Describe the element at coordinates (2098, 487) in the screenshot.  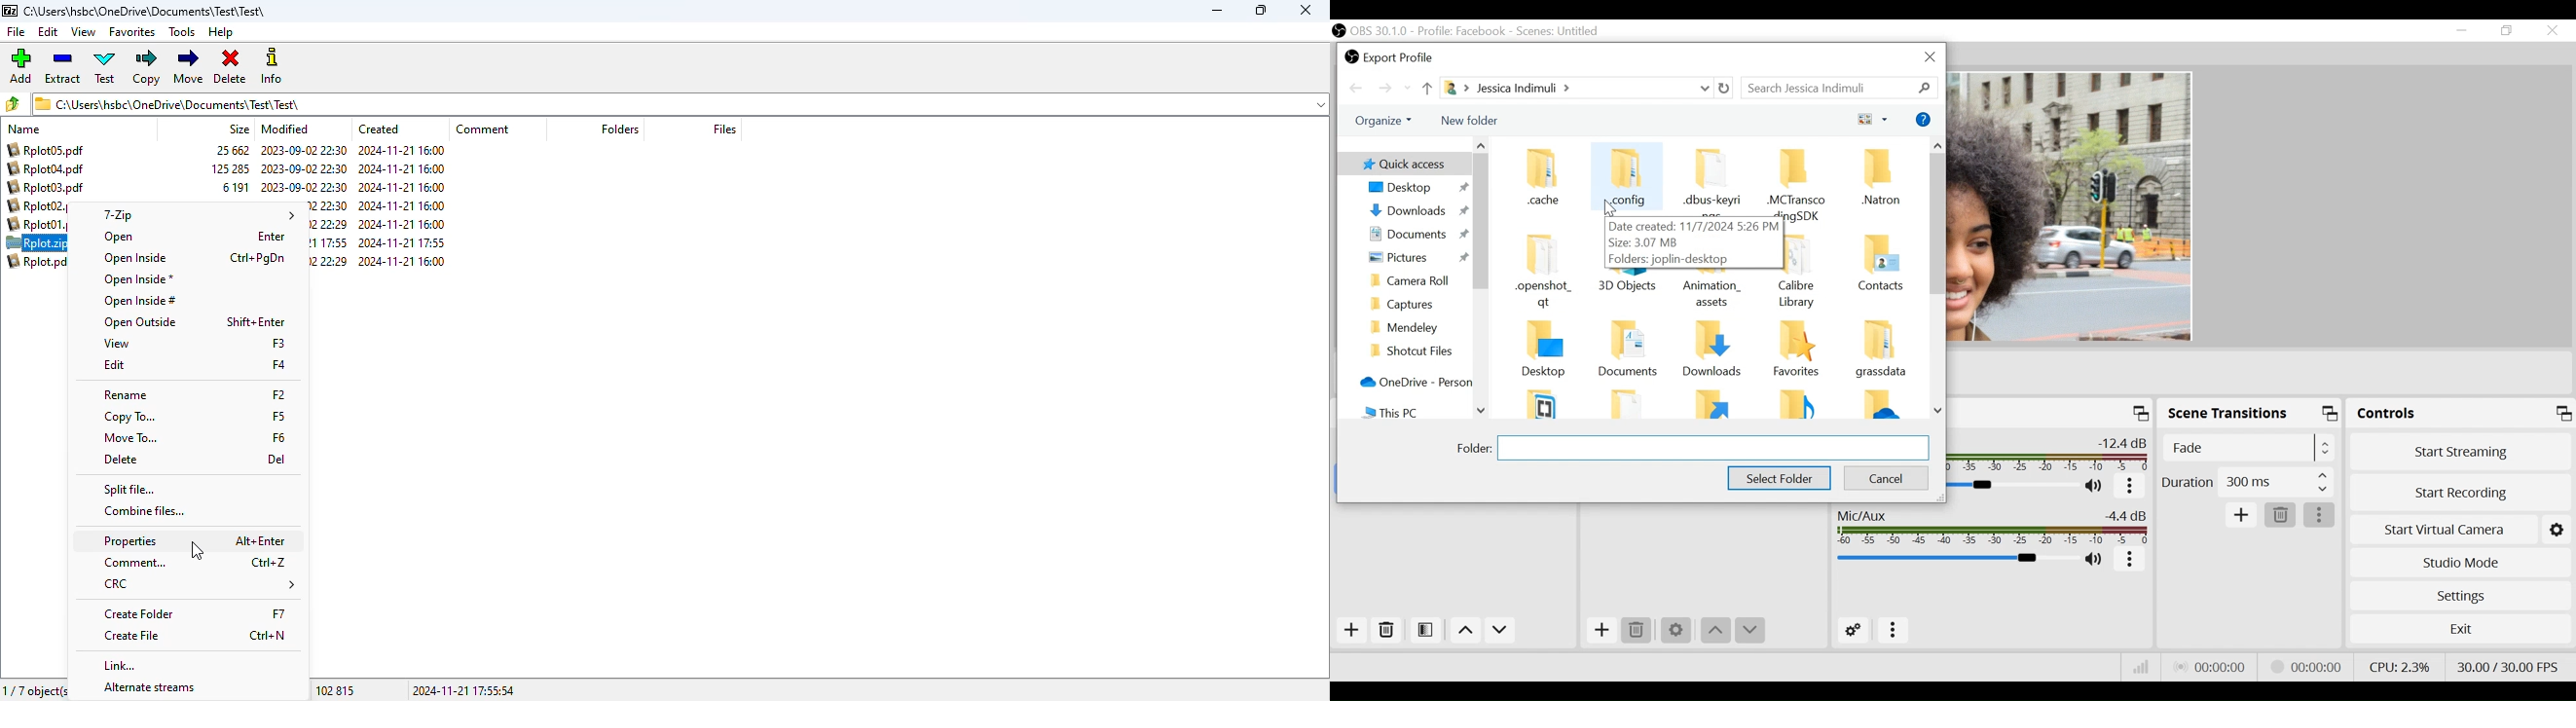
I see `(un)mute` at that location.